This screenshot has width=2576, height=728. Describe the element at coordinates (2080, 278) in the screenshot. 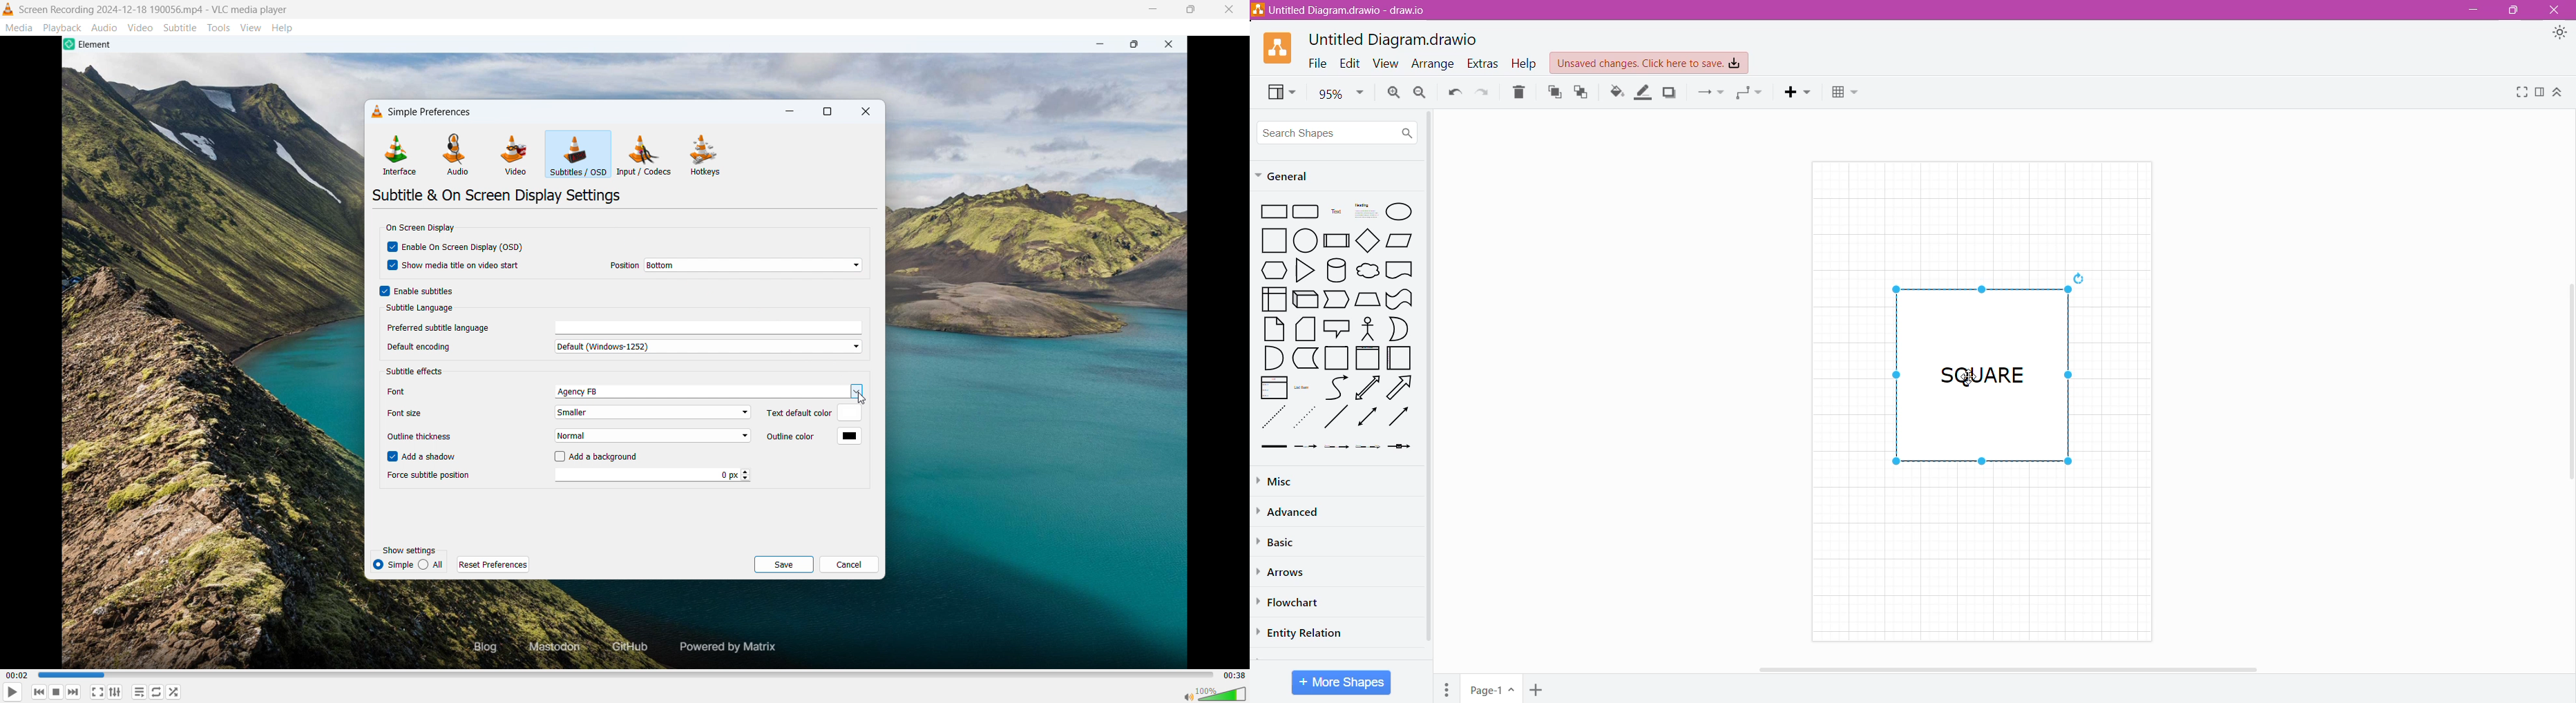

I see `reload` at that location.